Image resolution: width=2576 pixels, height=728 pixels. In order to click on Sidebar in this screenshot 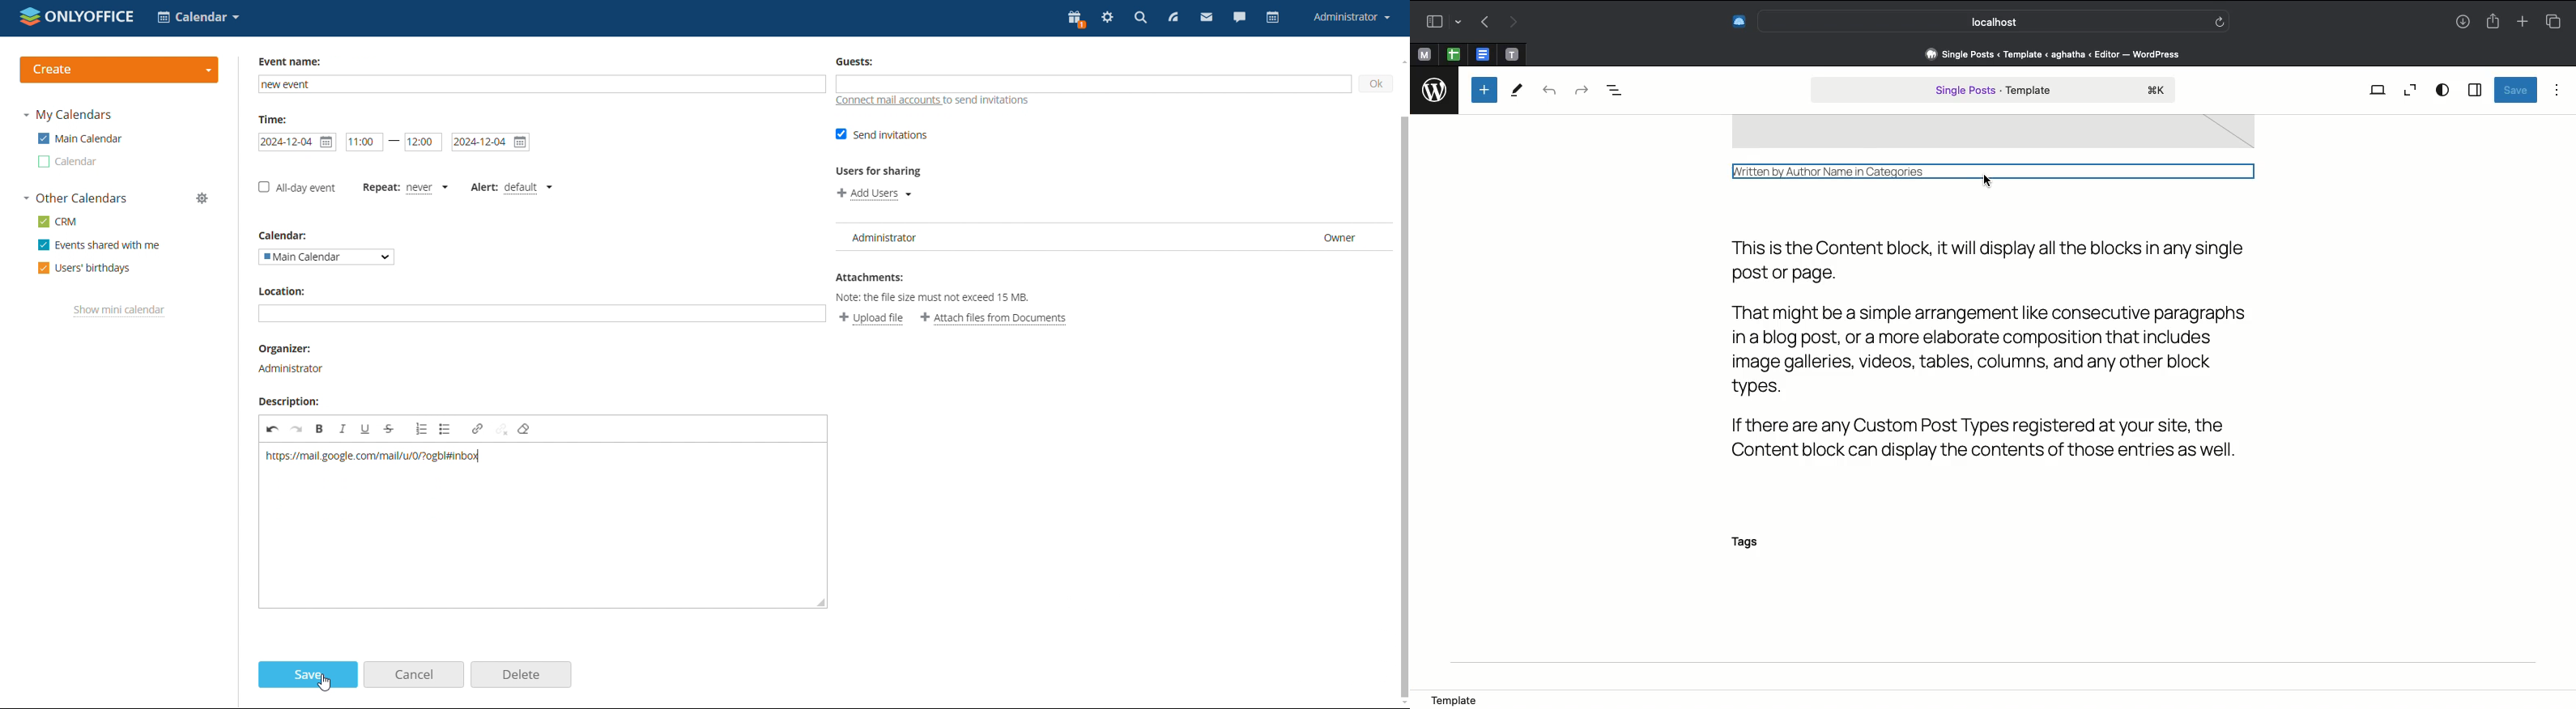, I will do `click(1440, 22)`.